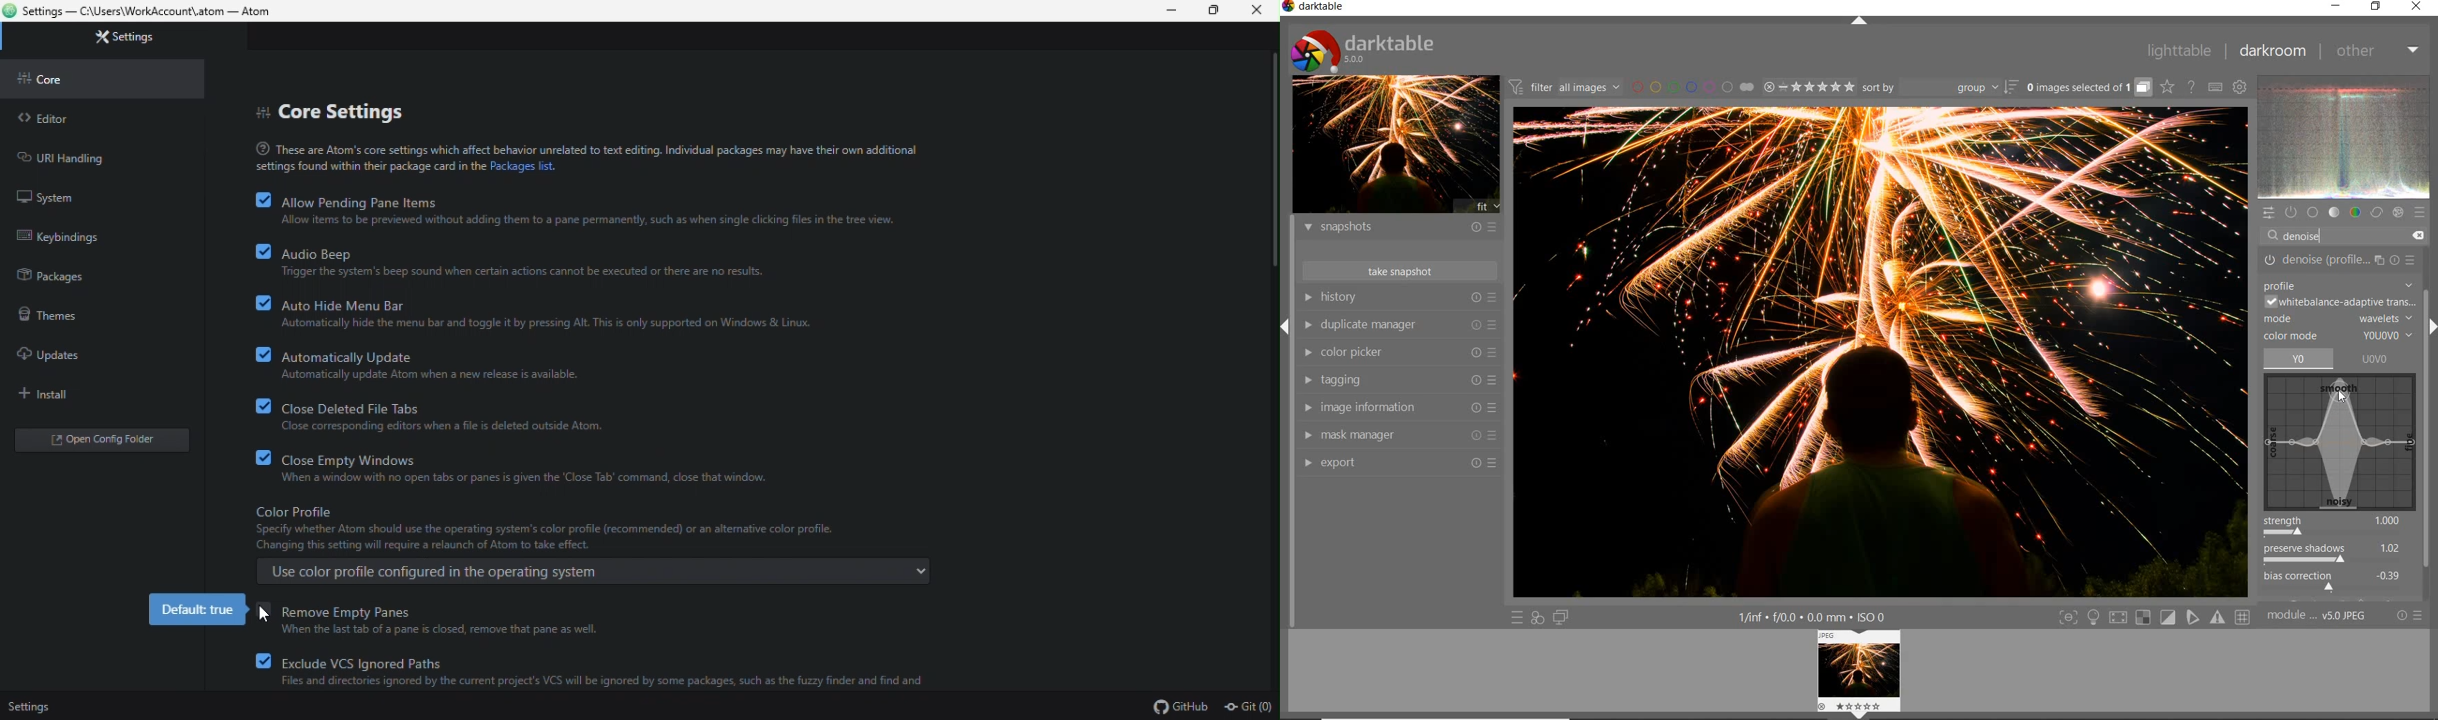 Image resolution: width=2464 pixels, height=728 pixels. Describe the element at coordinates (98, 441) in the screenshot. I see `open folder` at that location.